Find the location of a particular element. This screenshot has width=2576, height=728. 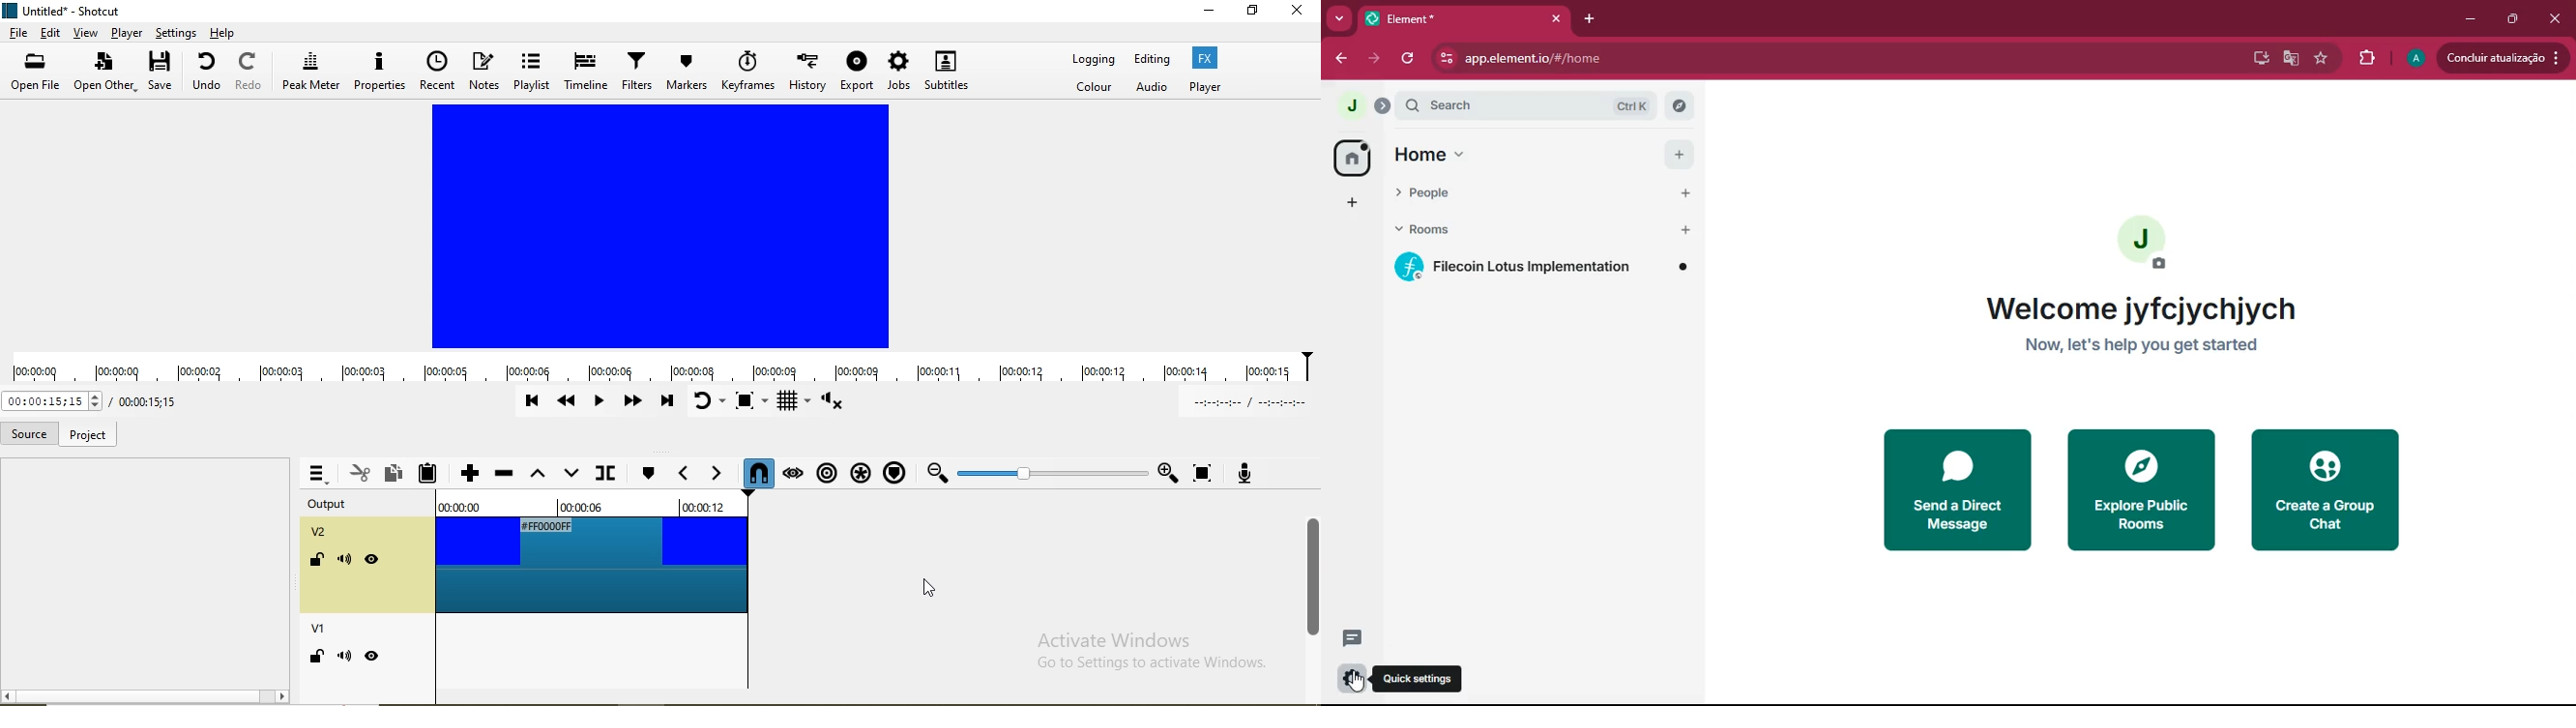

subtitles is located at coordinates (946, 70).